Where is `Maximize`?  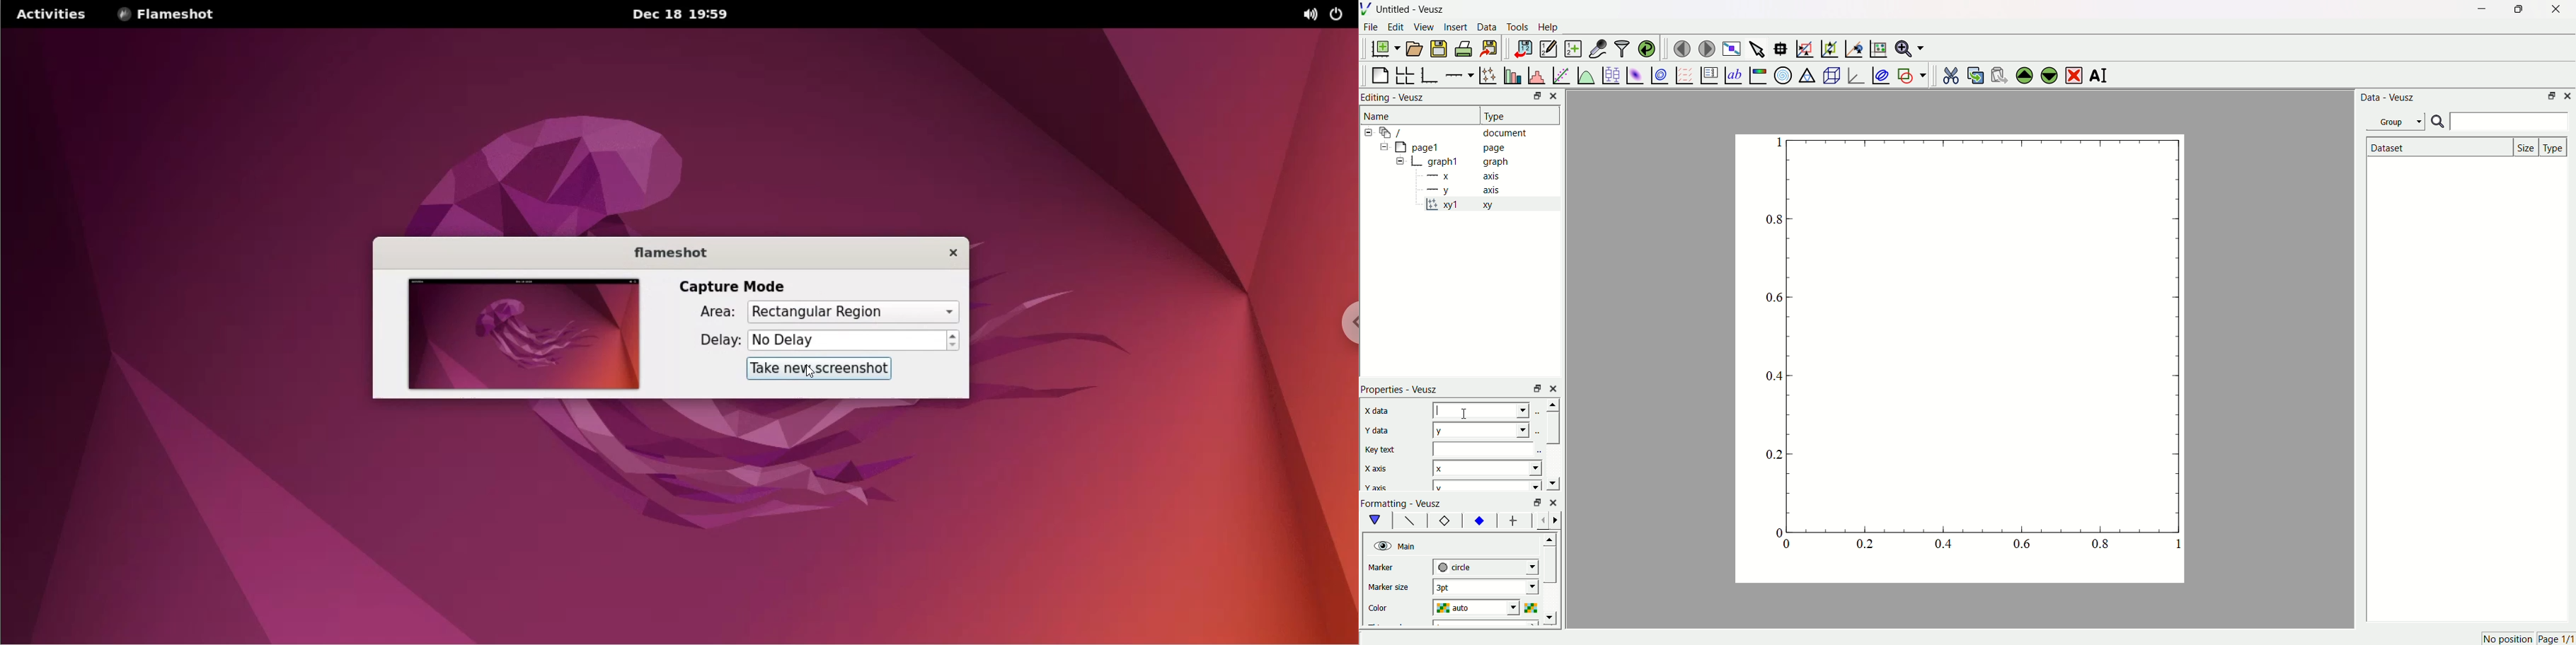
Maximize is located at coordinates (2516, 10).